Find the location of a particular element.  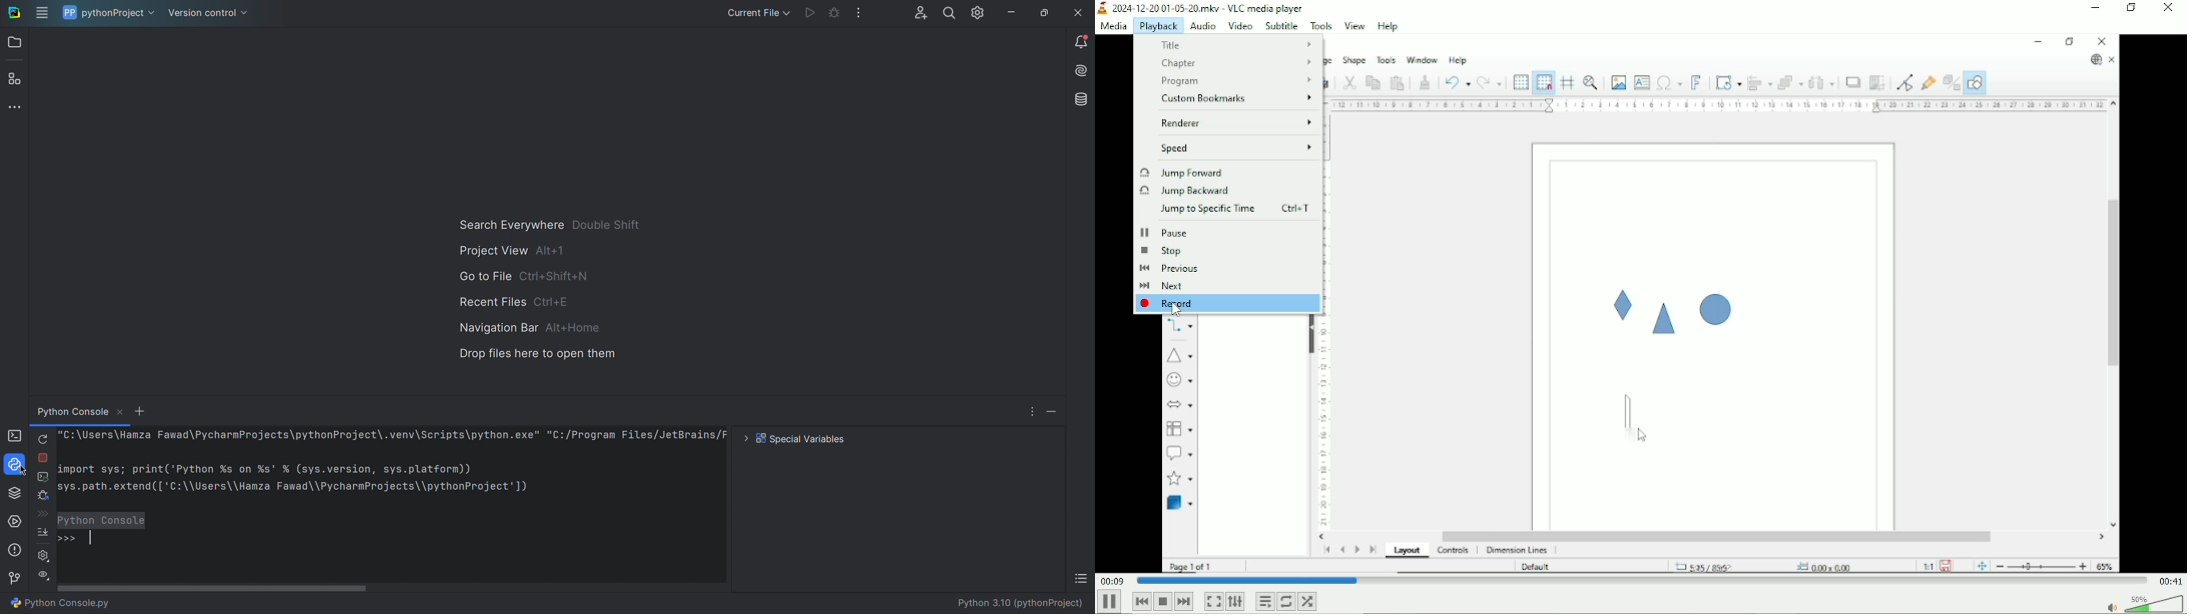

Speed is located at coordinates (1235, 149).